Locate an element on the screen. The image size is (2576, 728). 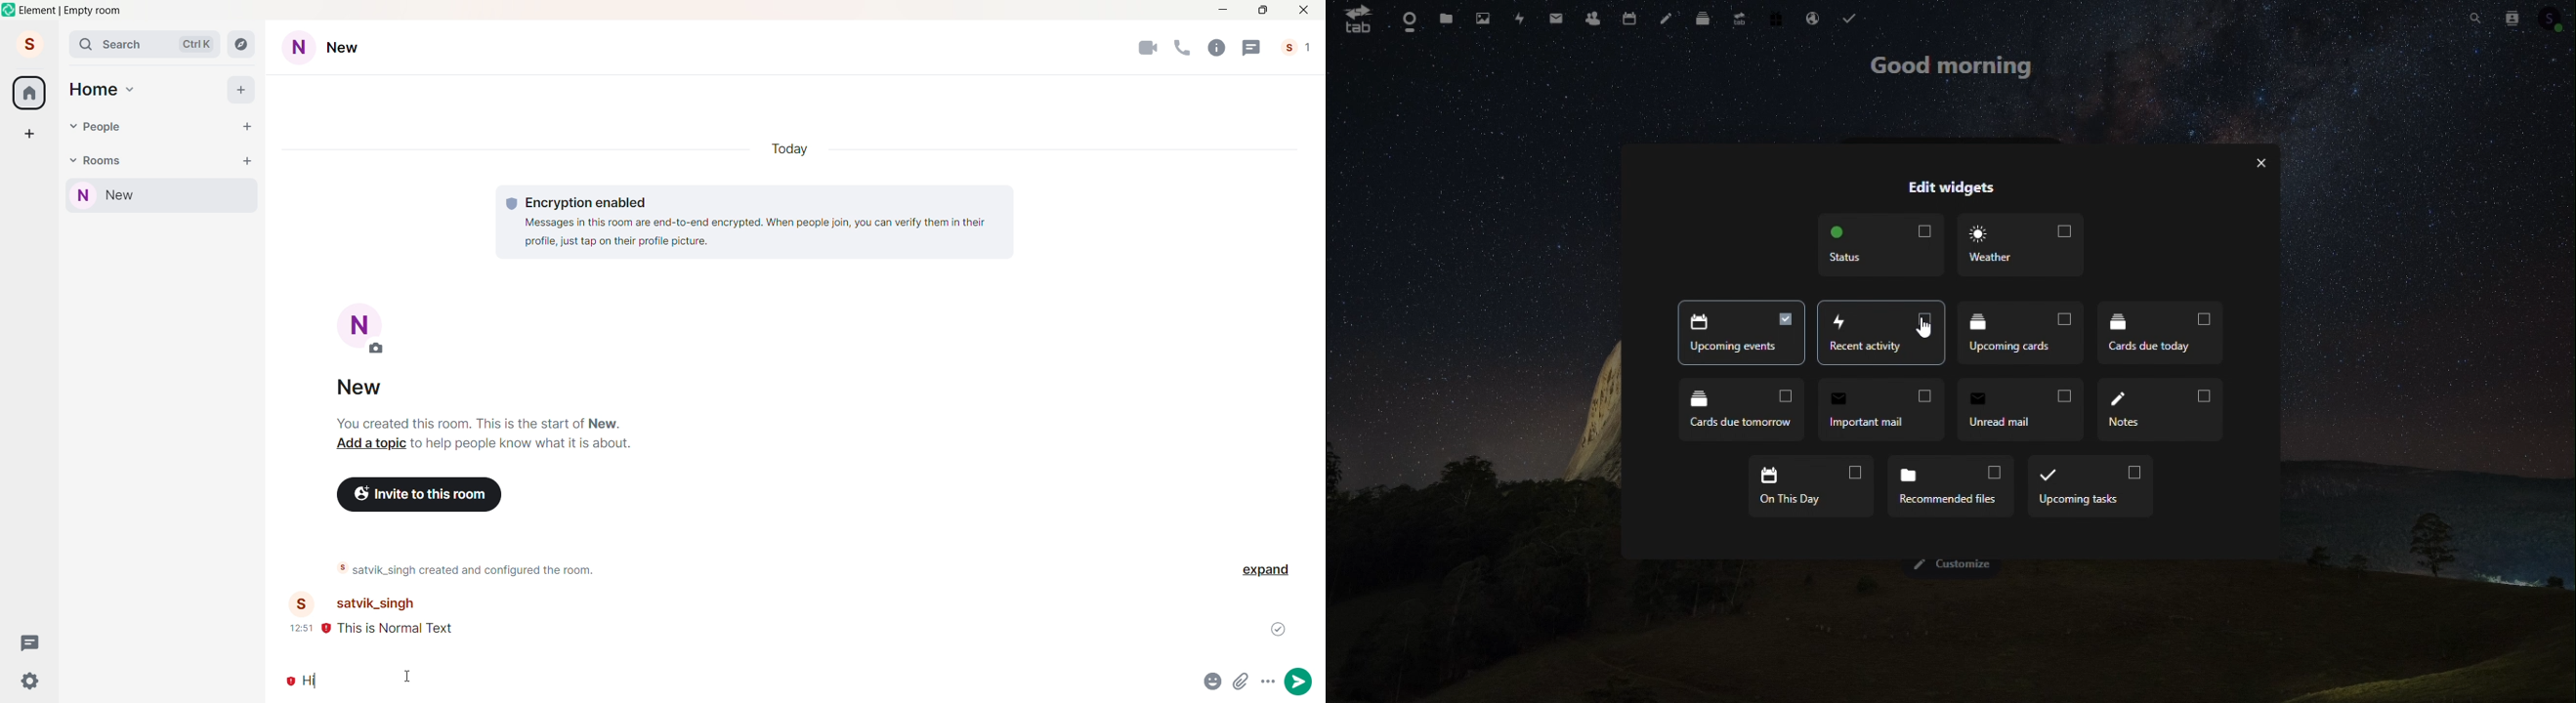
Add Room Picture is located at coordinates (365, 330).